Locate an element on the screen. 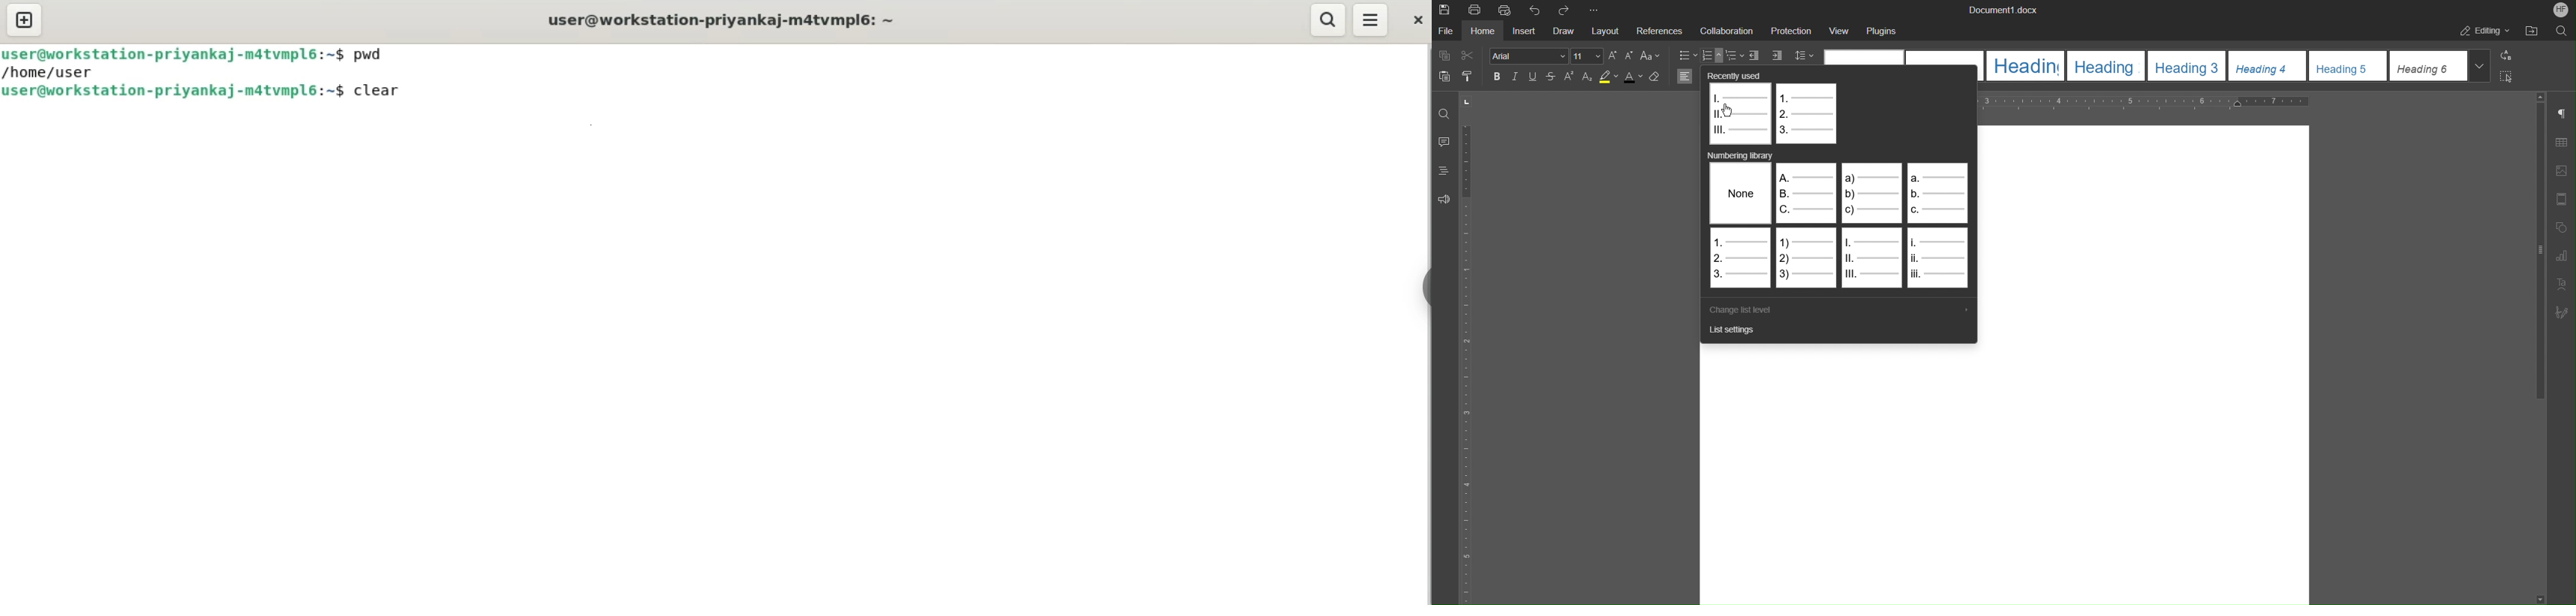  Numbered List is located at coordinates (1805, 114).